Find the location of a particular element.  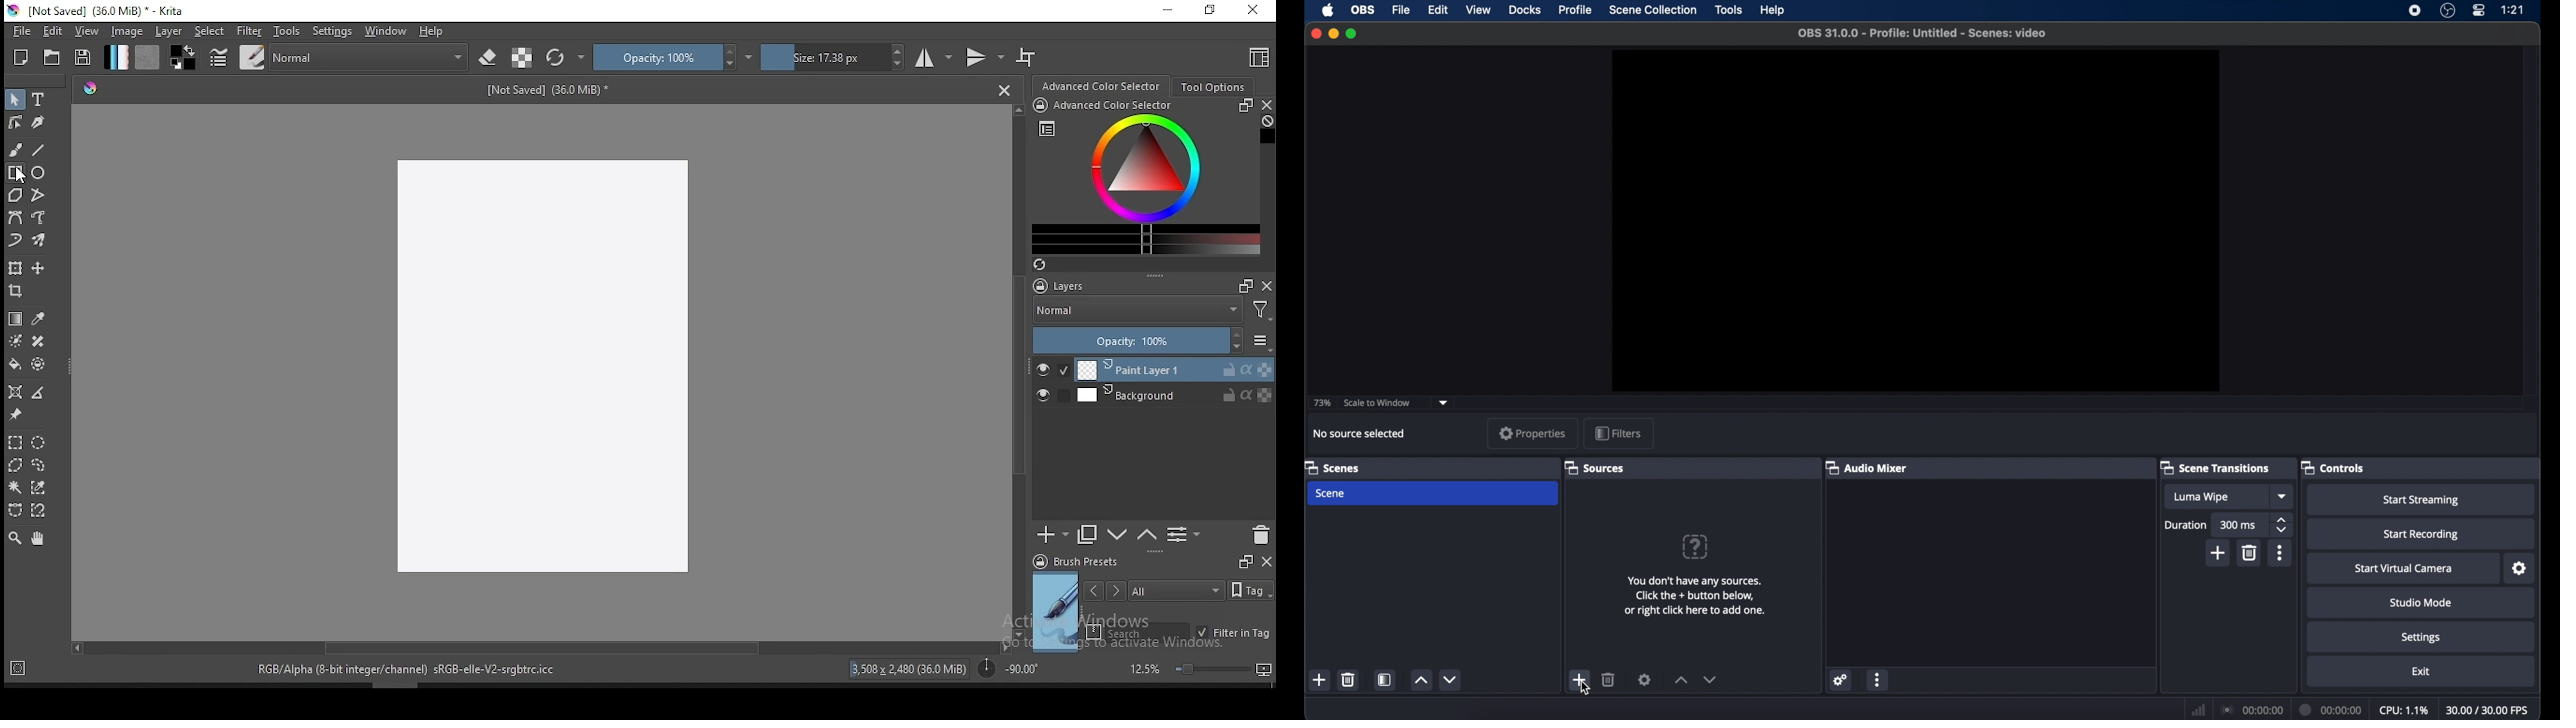

bezier curve selection tool is located at coordinates (15, 511).